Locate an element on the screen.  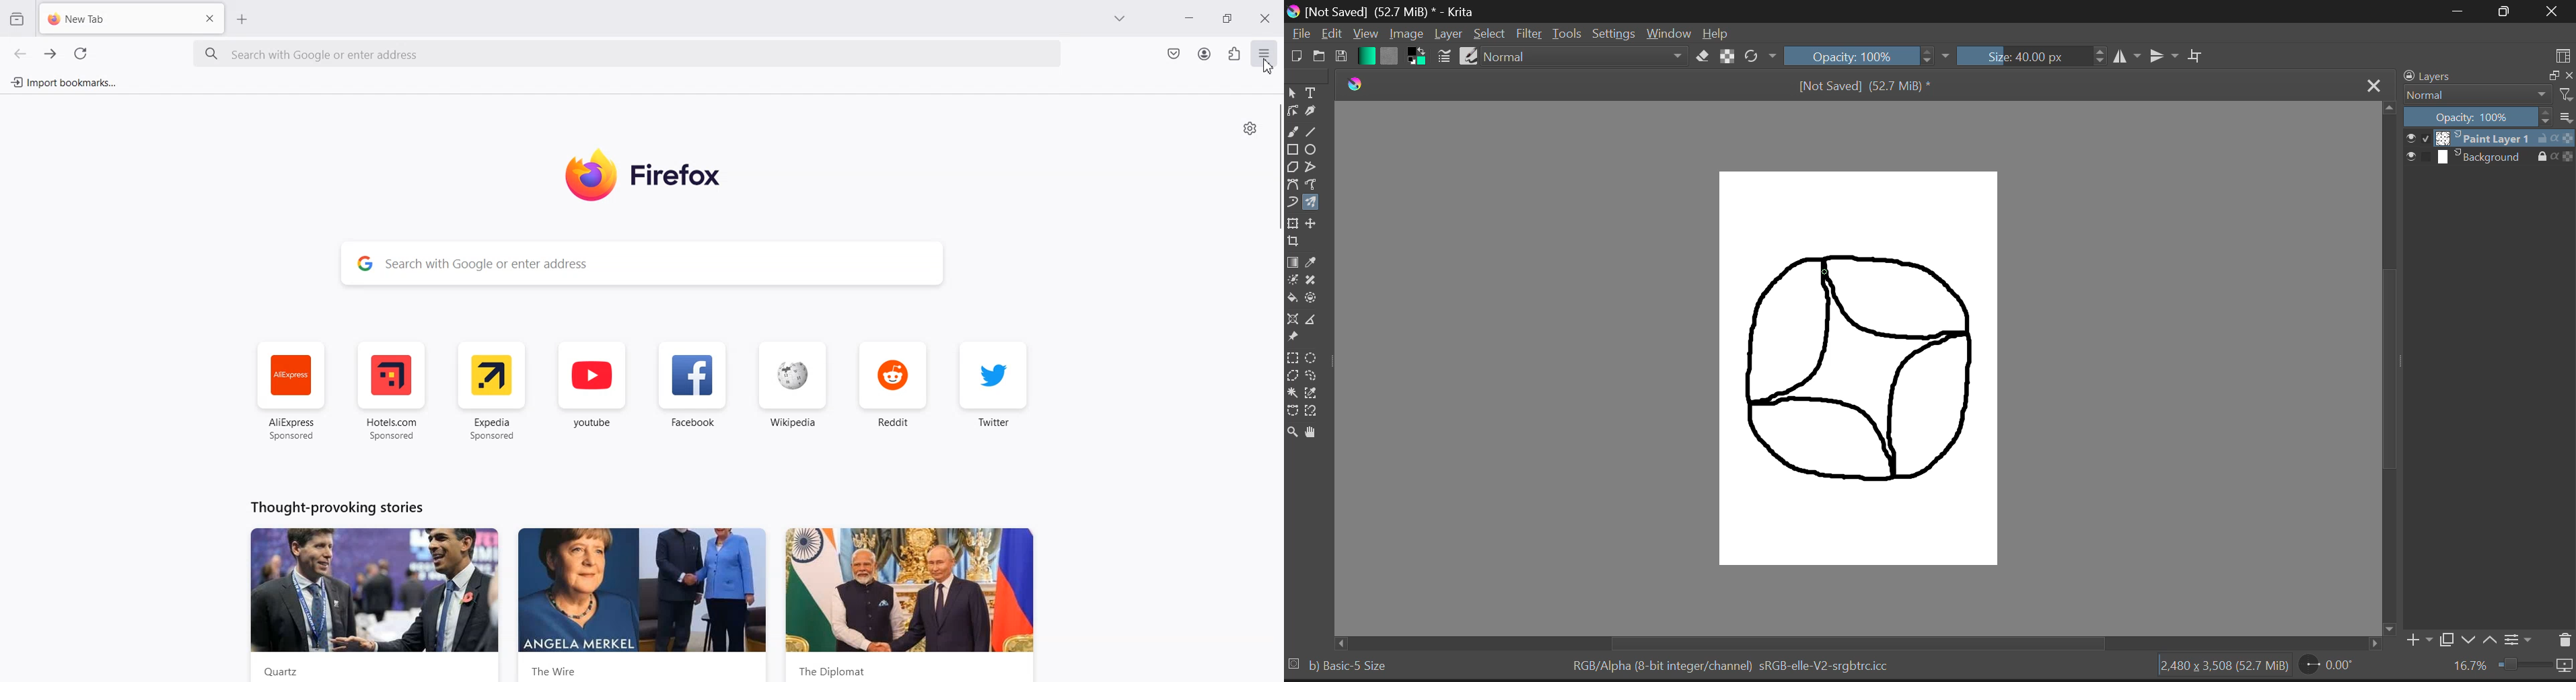
Mandala Design is located at coordinates (1861, 376).